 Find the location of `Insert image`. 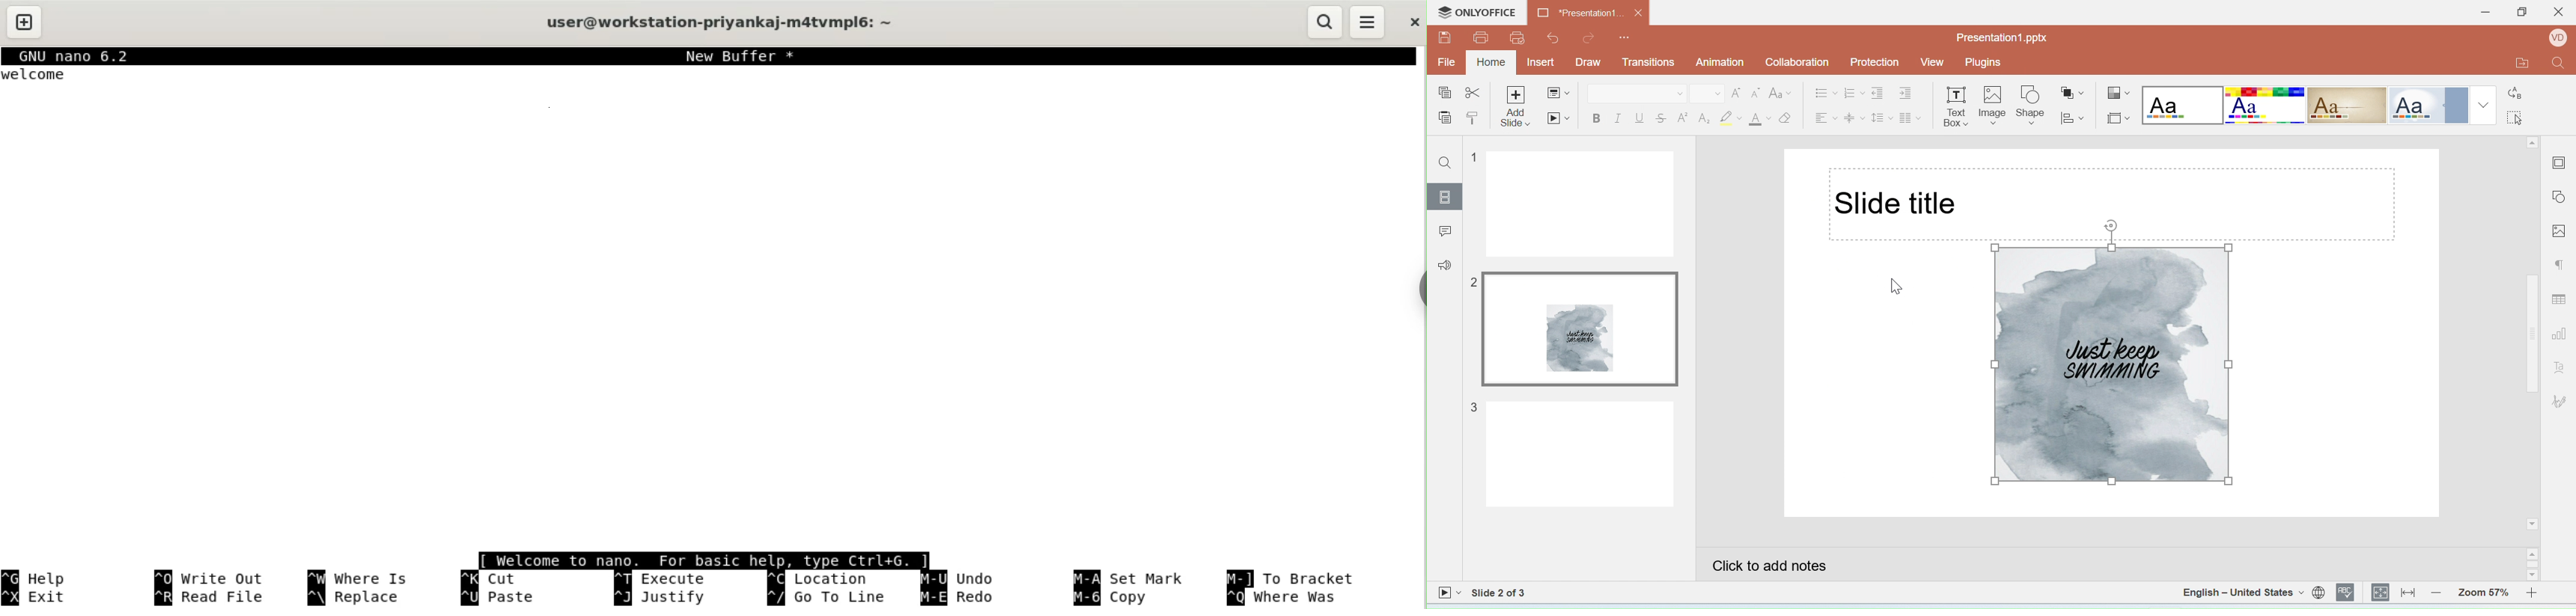

Insert image is located at coordinates (1993, 107).